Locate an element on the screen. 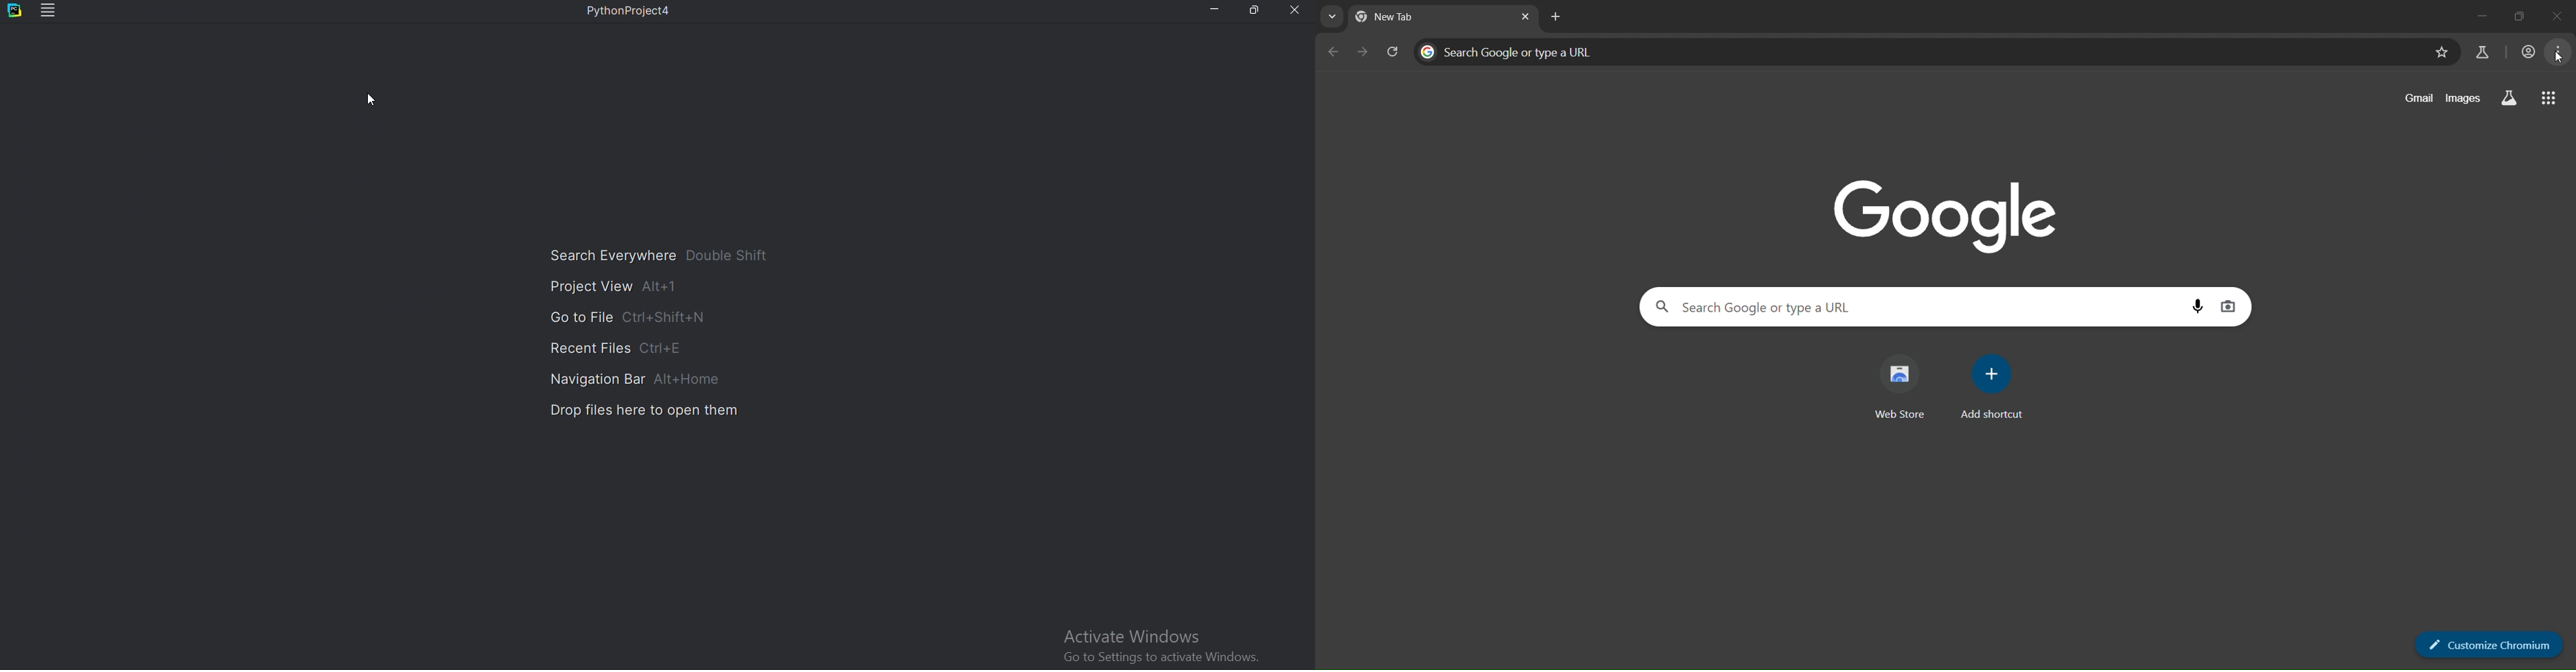  Google  is located at coordinates (1943, 212).